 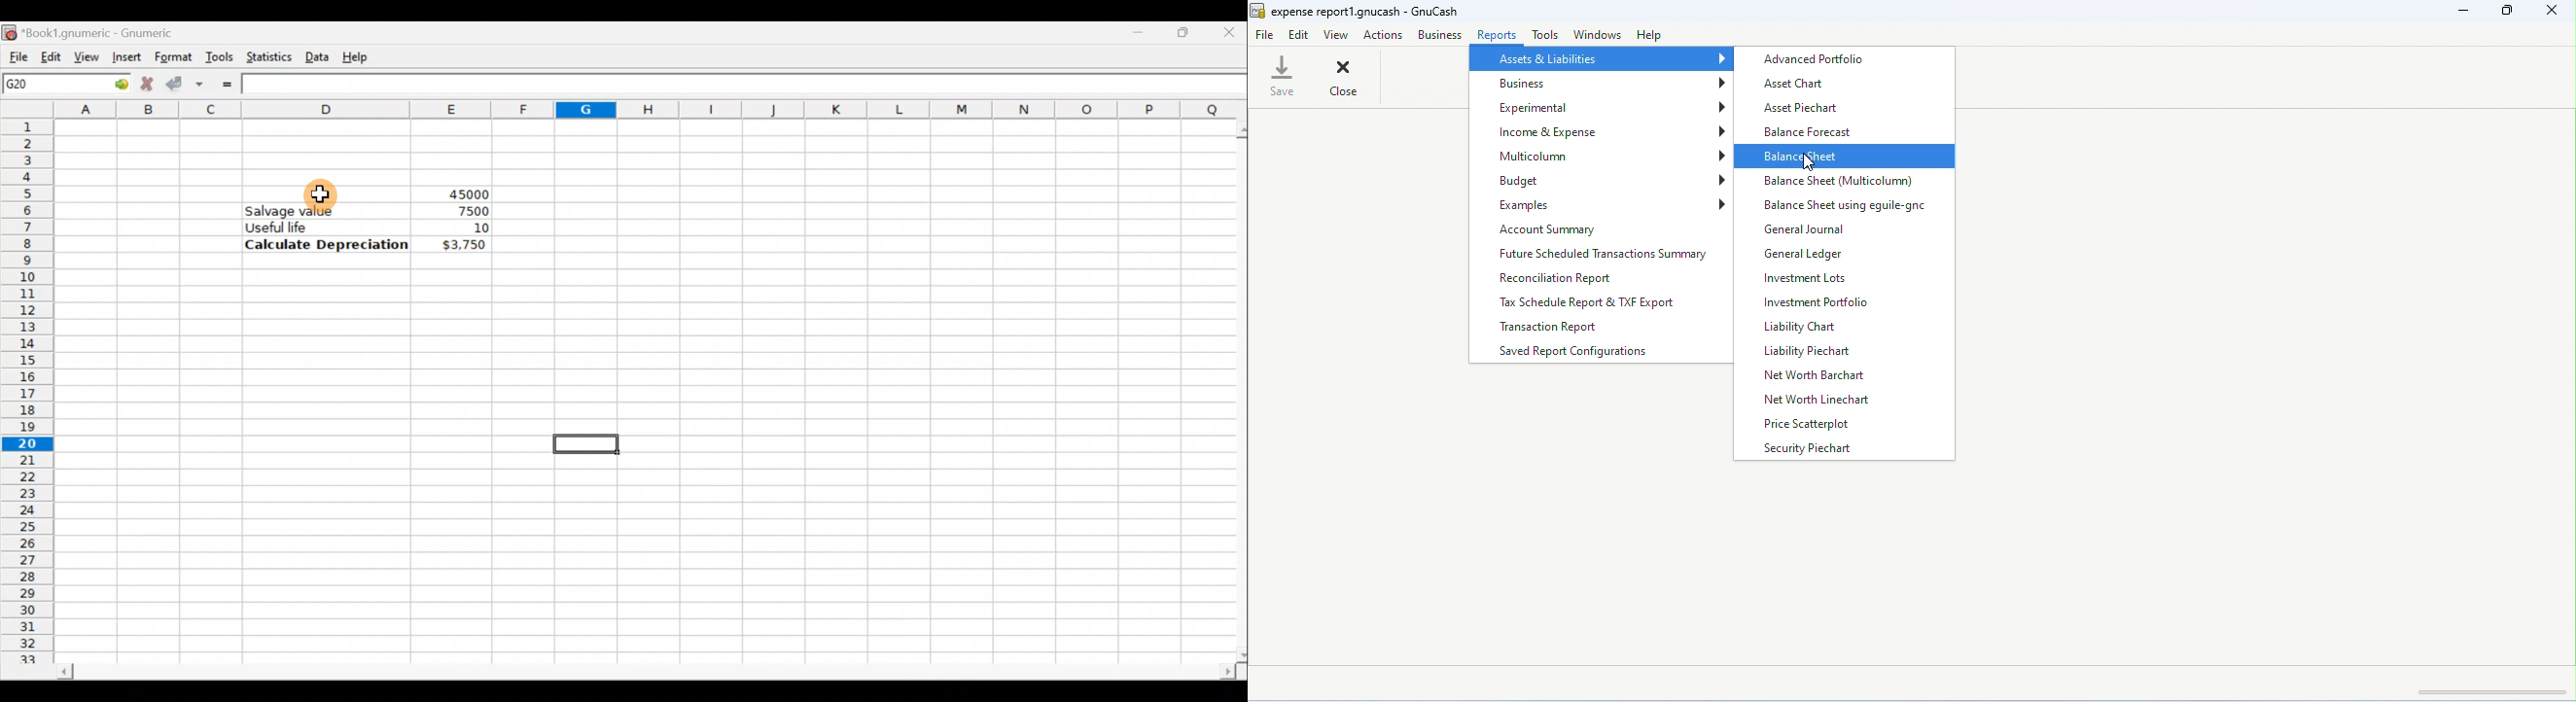 I want to click on Rows, so click(x=29, y=384).